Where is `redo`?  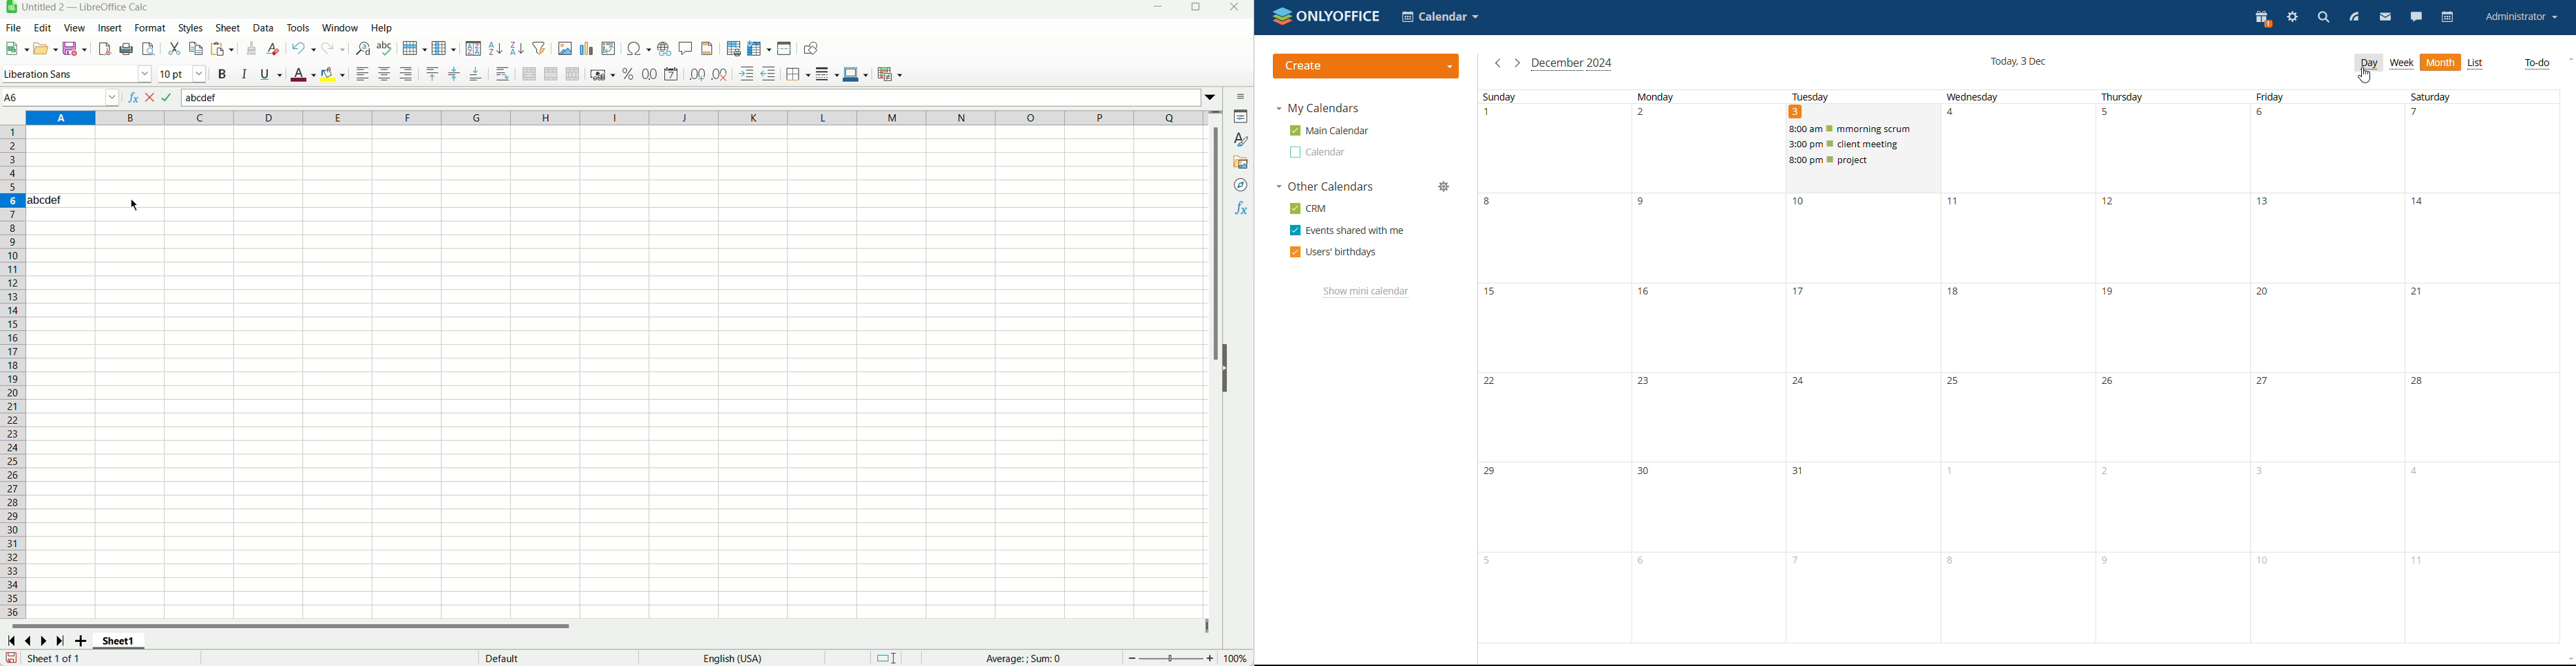 redo is located at coordinates (334, 49).